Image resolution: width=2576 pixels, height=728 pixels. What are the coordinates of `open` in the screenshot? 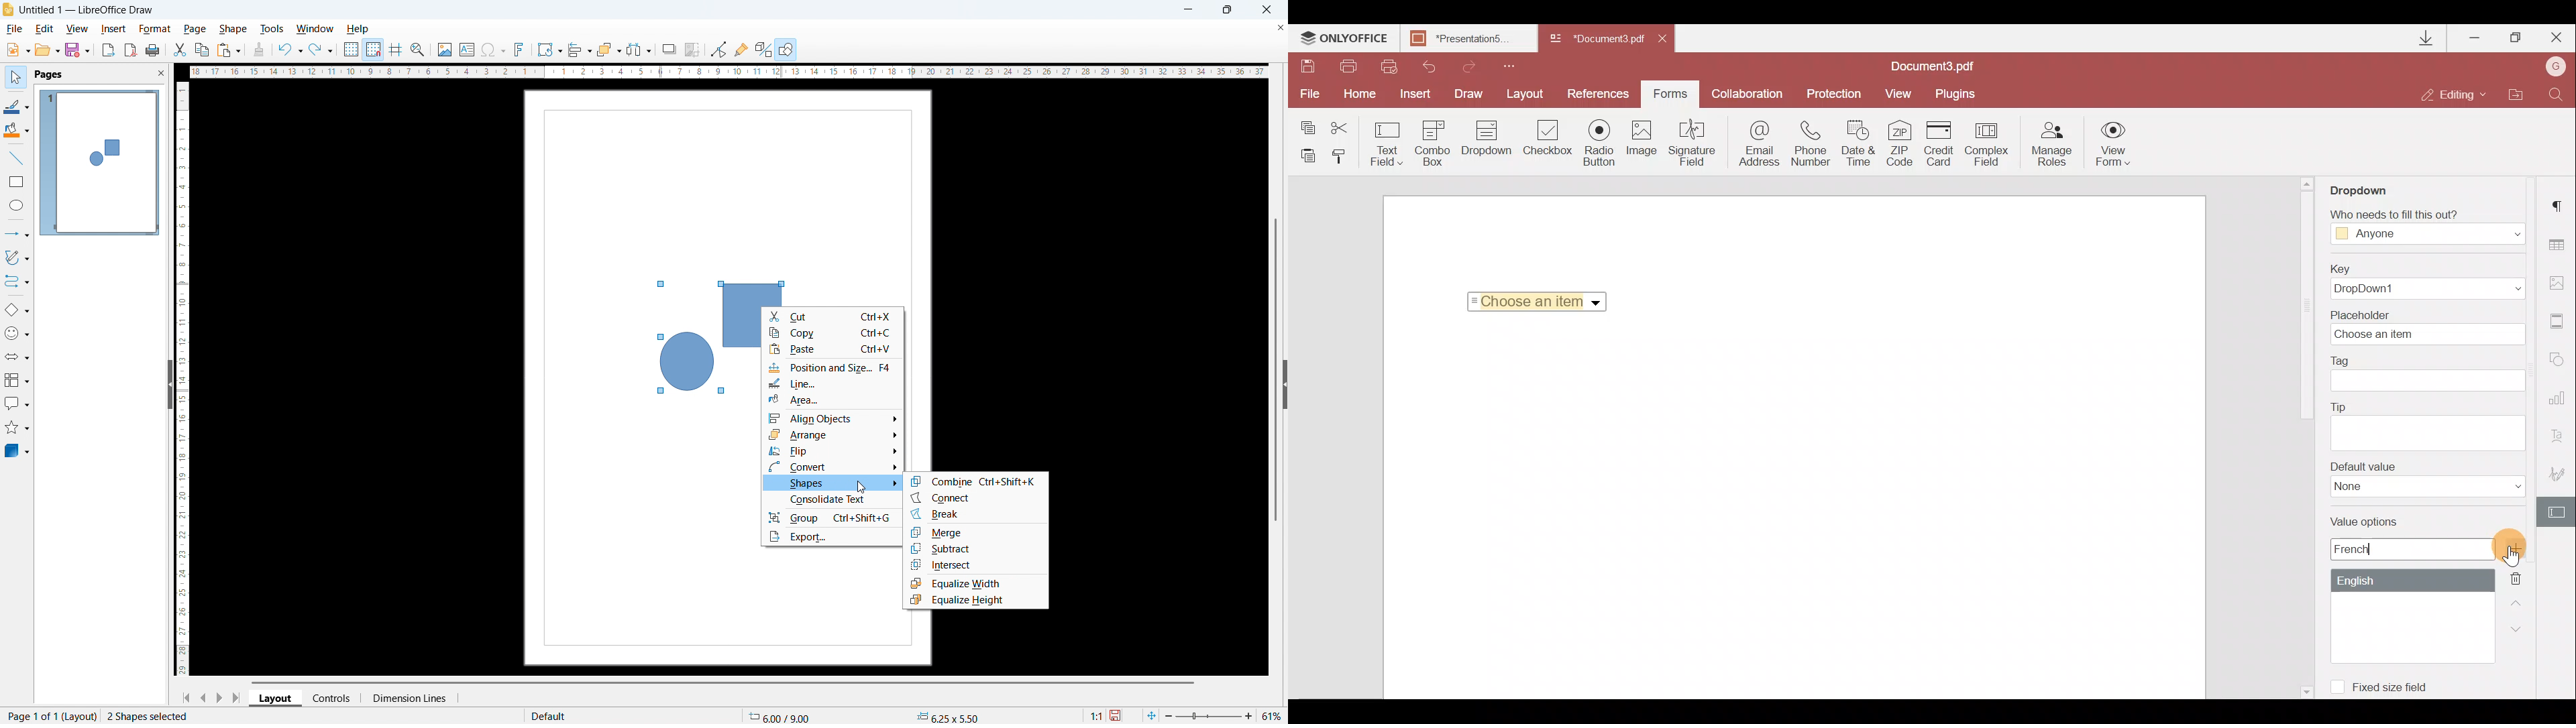 It's located at (47, 50).